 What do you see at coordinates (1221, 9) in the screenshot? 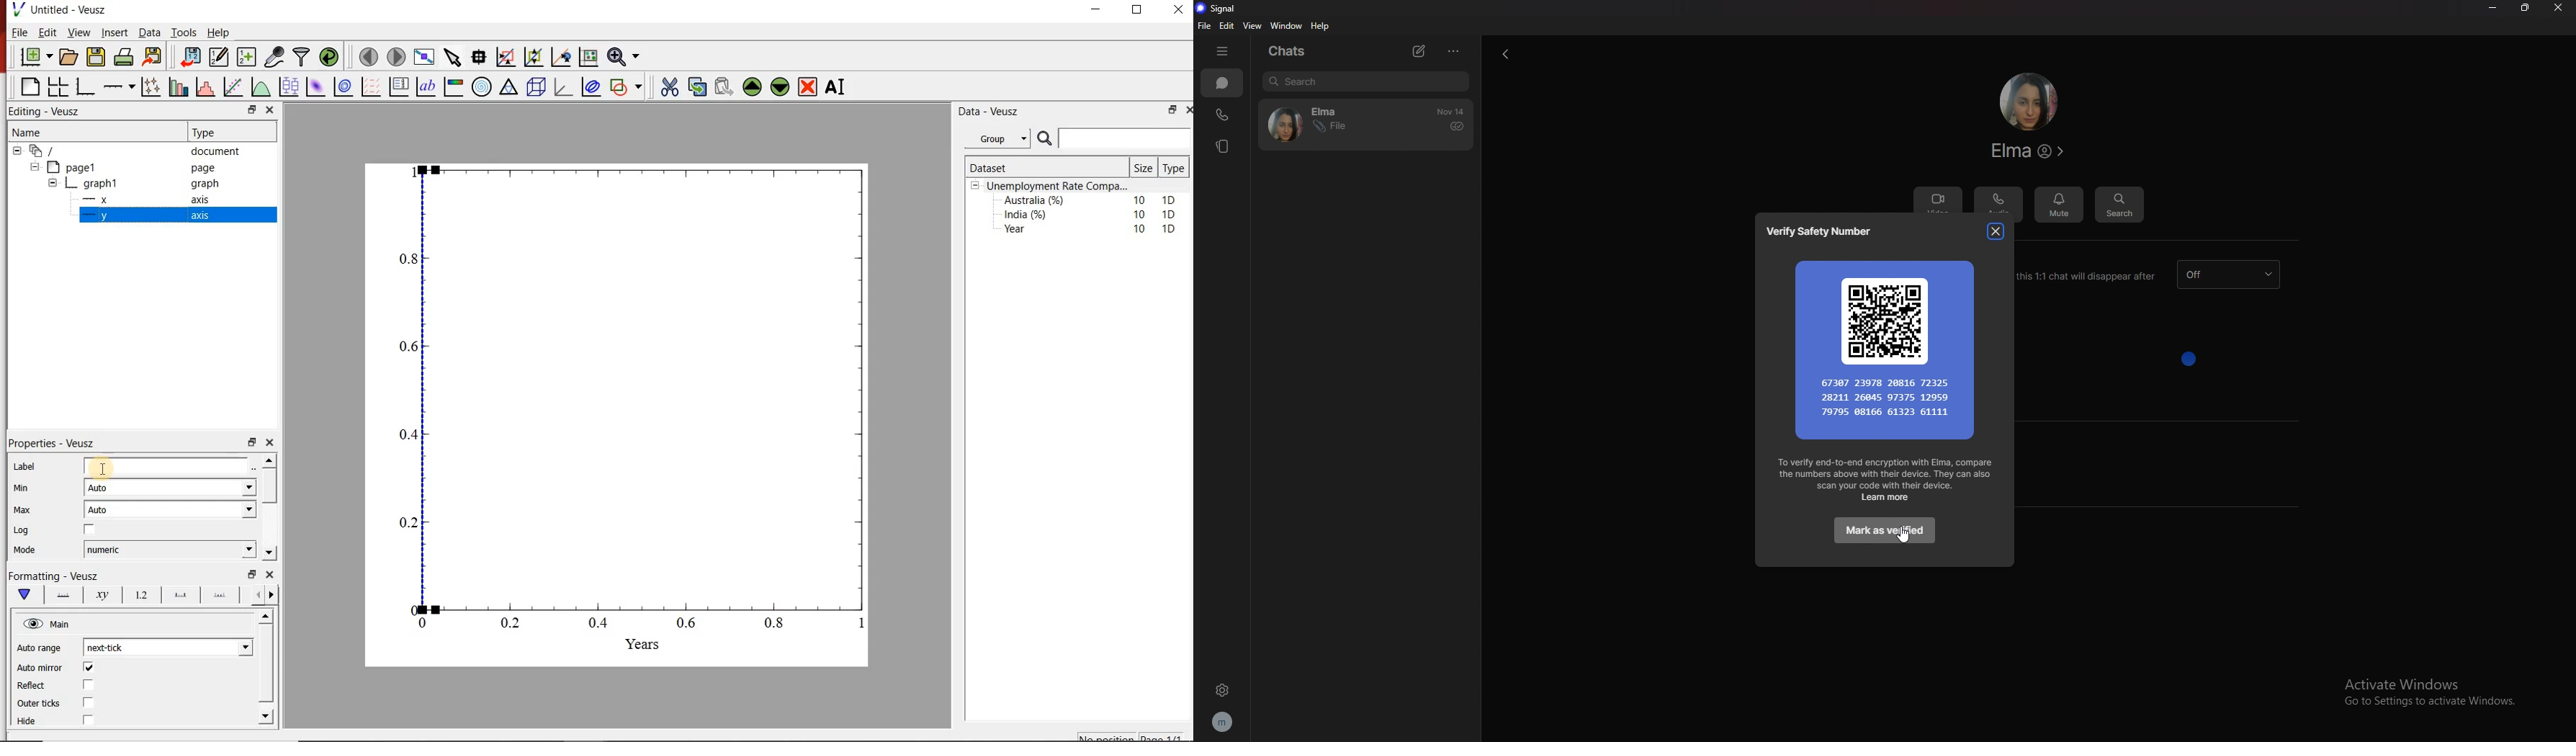
I see `signal` at bounding box center [1221, 9].